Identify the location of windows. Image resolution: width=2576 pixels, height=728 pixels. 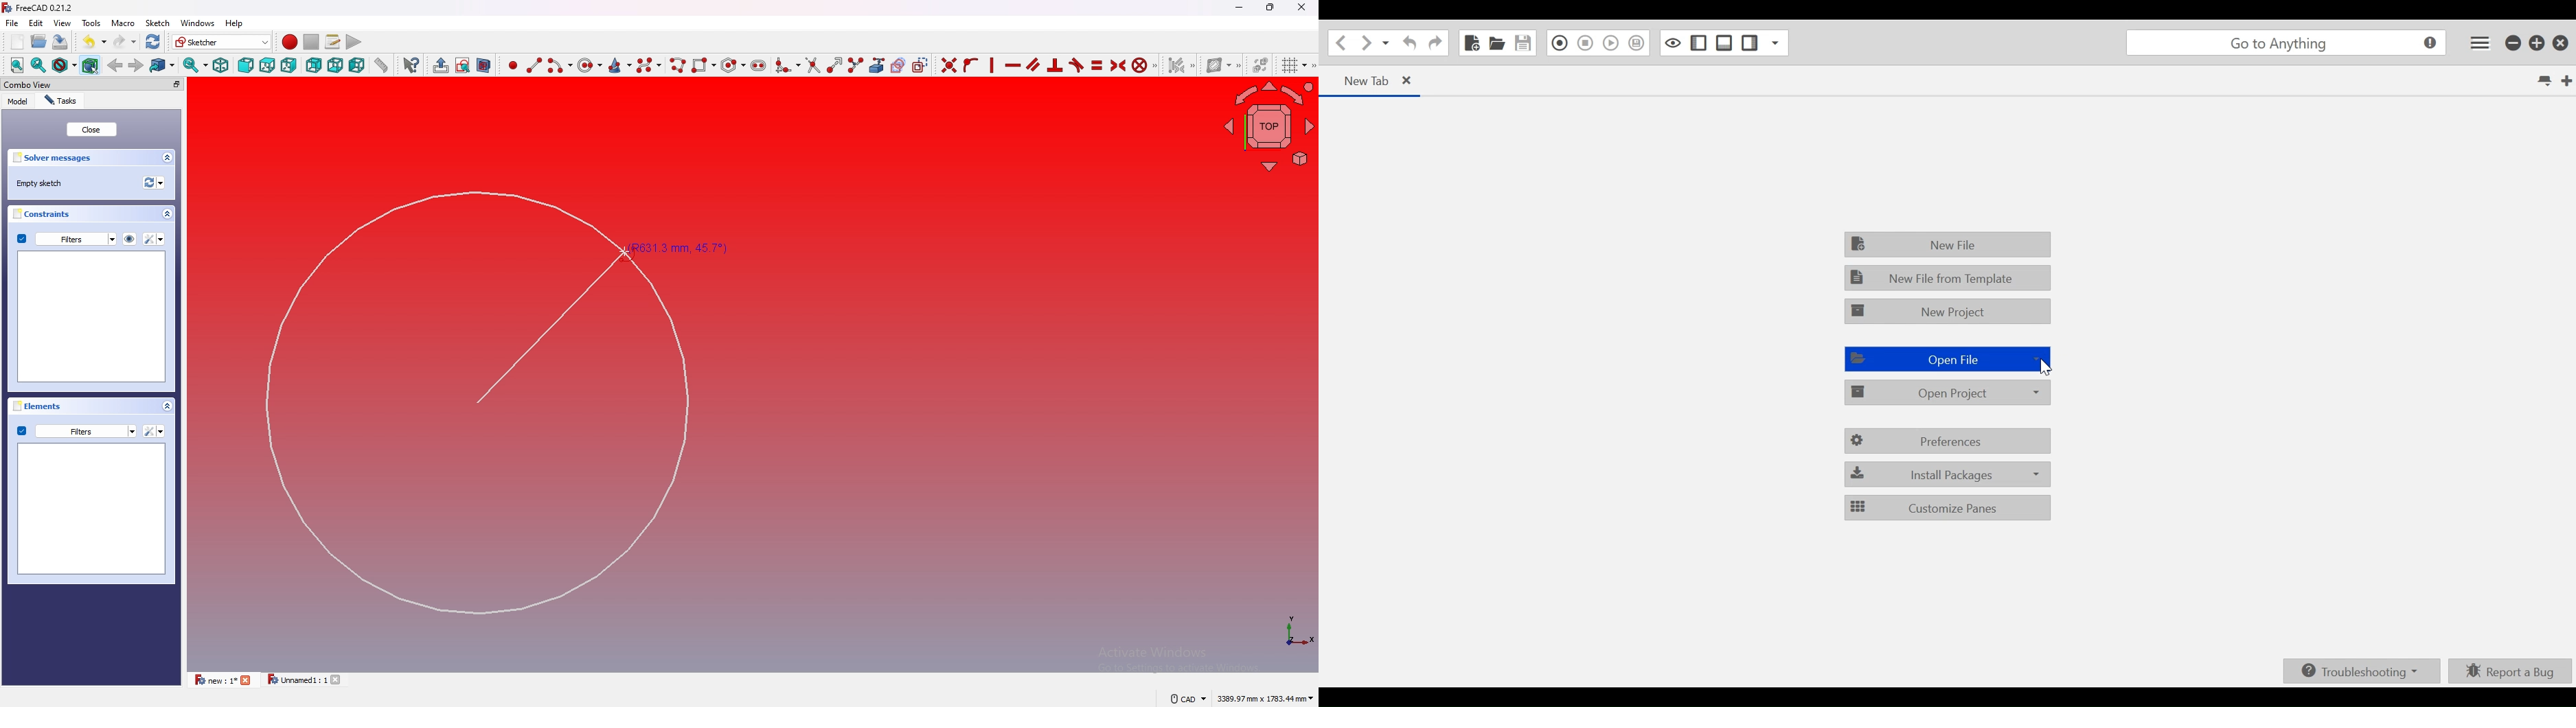
(196, 23).